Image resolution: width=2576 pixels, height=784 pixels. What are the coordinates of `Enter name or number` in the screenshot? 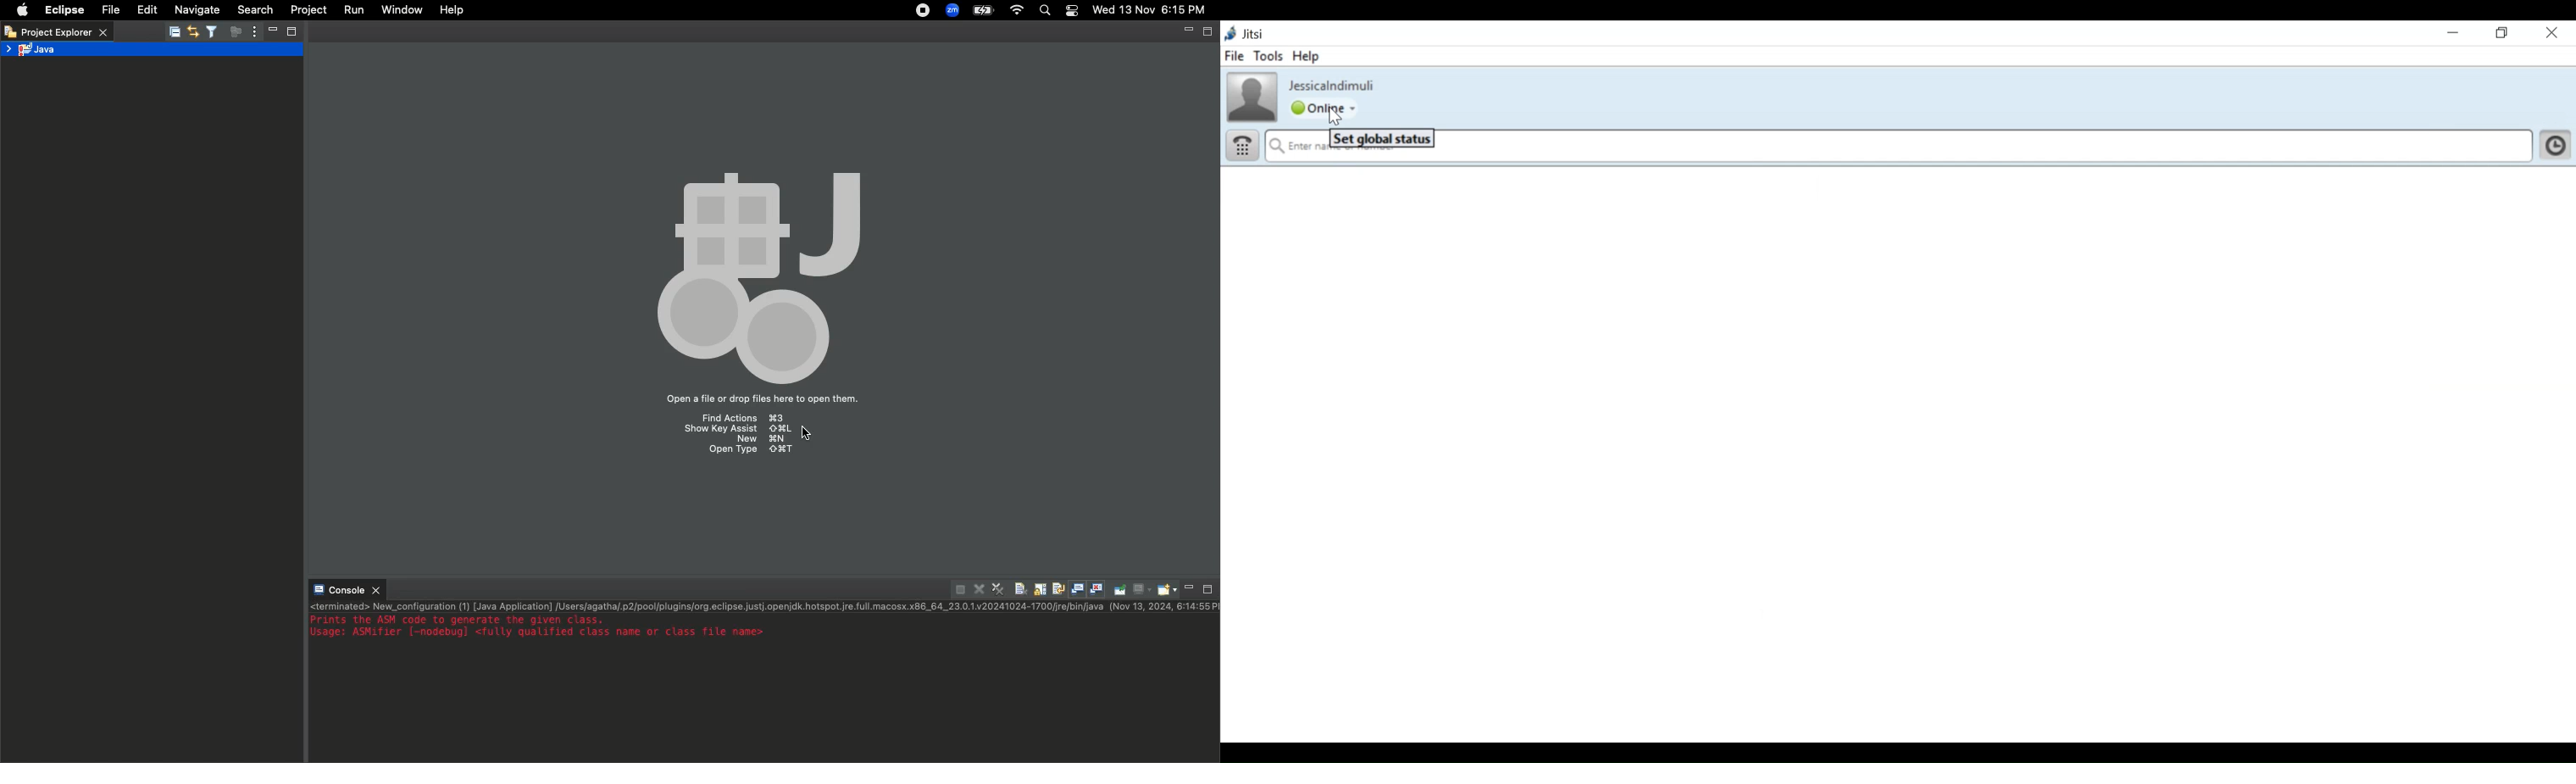 It's located at (1900, 145).